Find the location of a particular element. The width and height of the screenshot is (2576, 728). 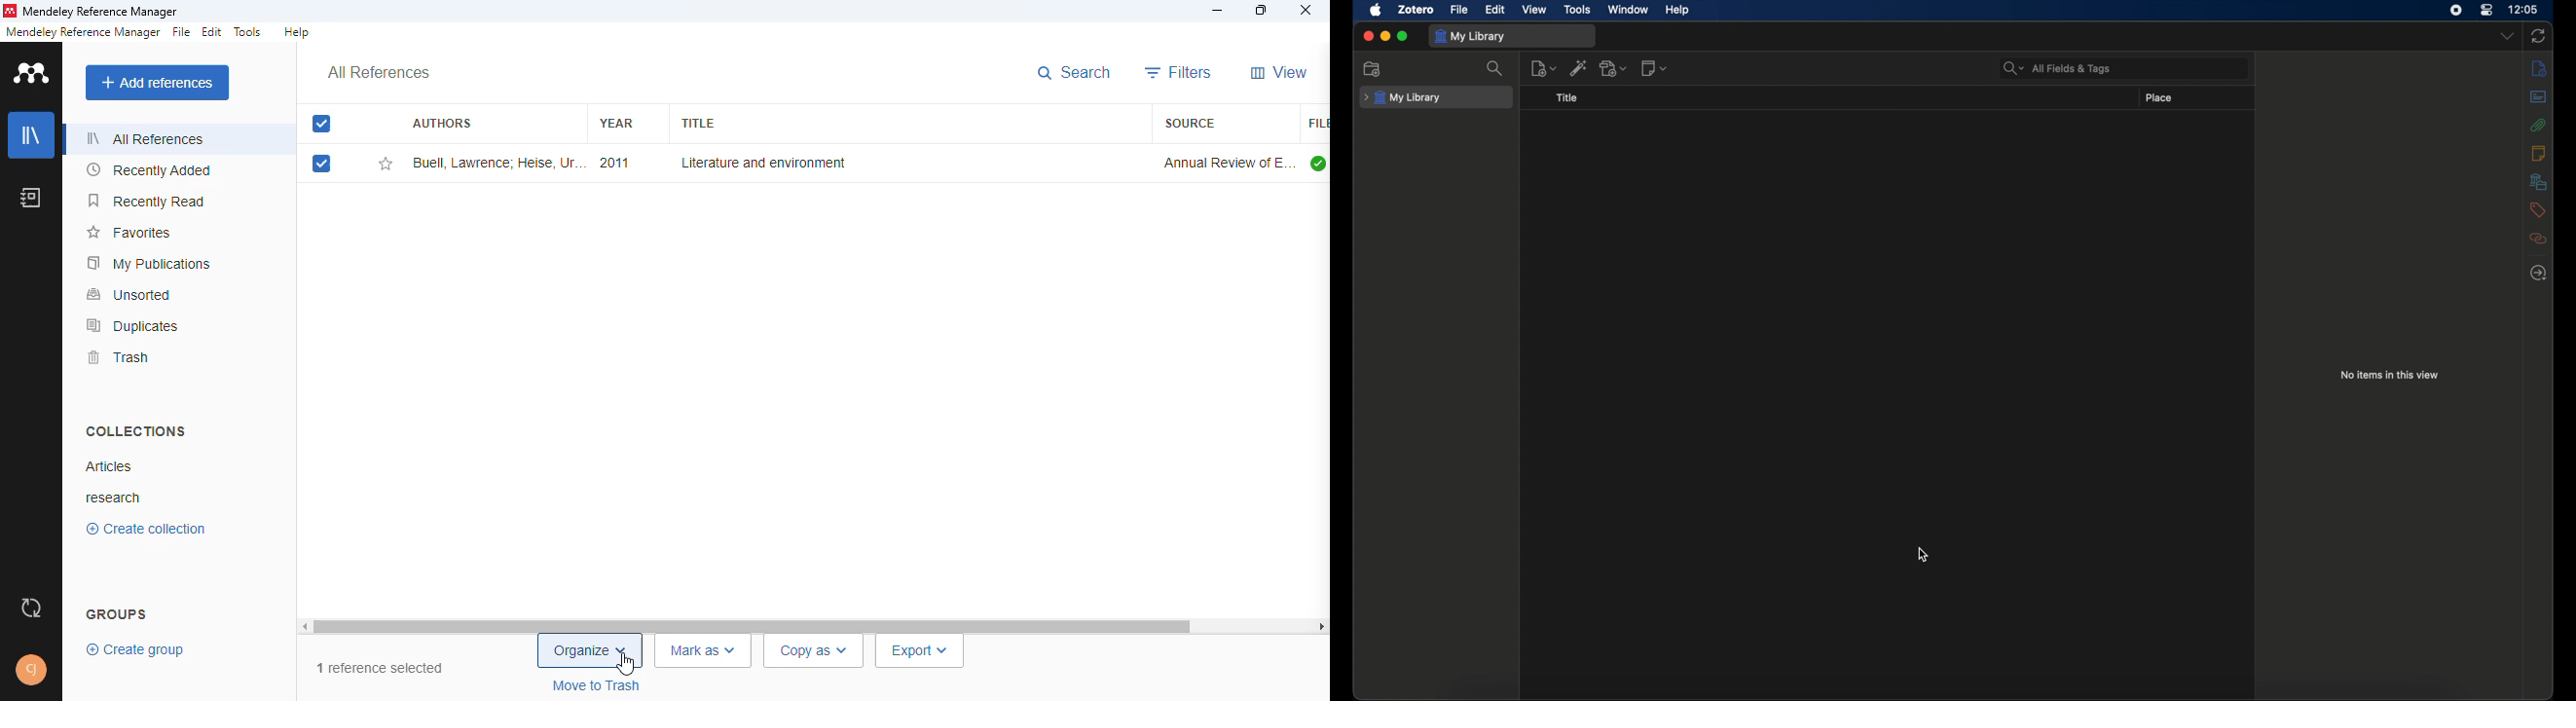

trash is located at coordinates (119, 357).